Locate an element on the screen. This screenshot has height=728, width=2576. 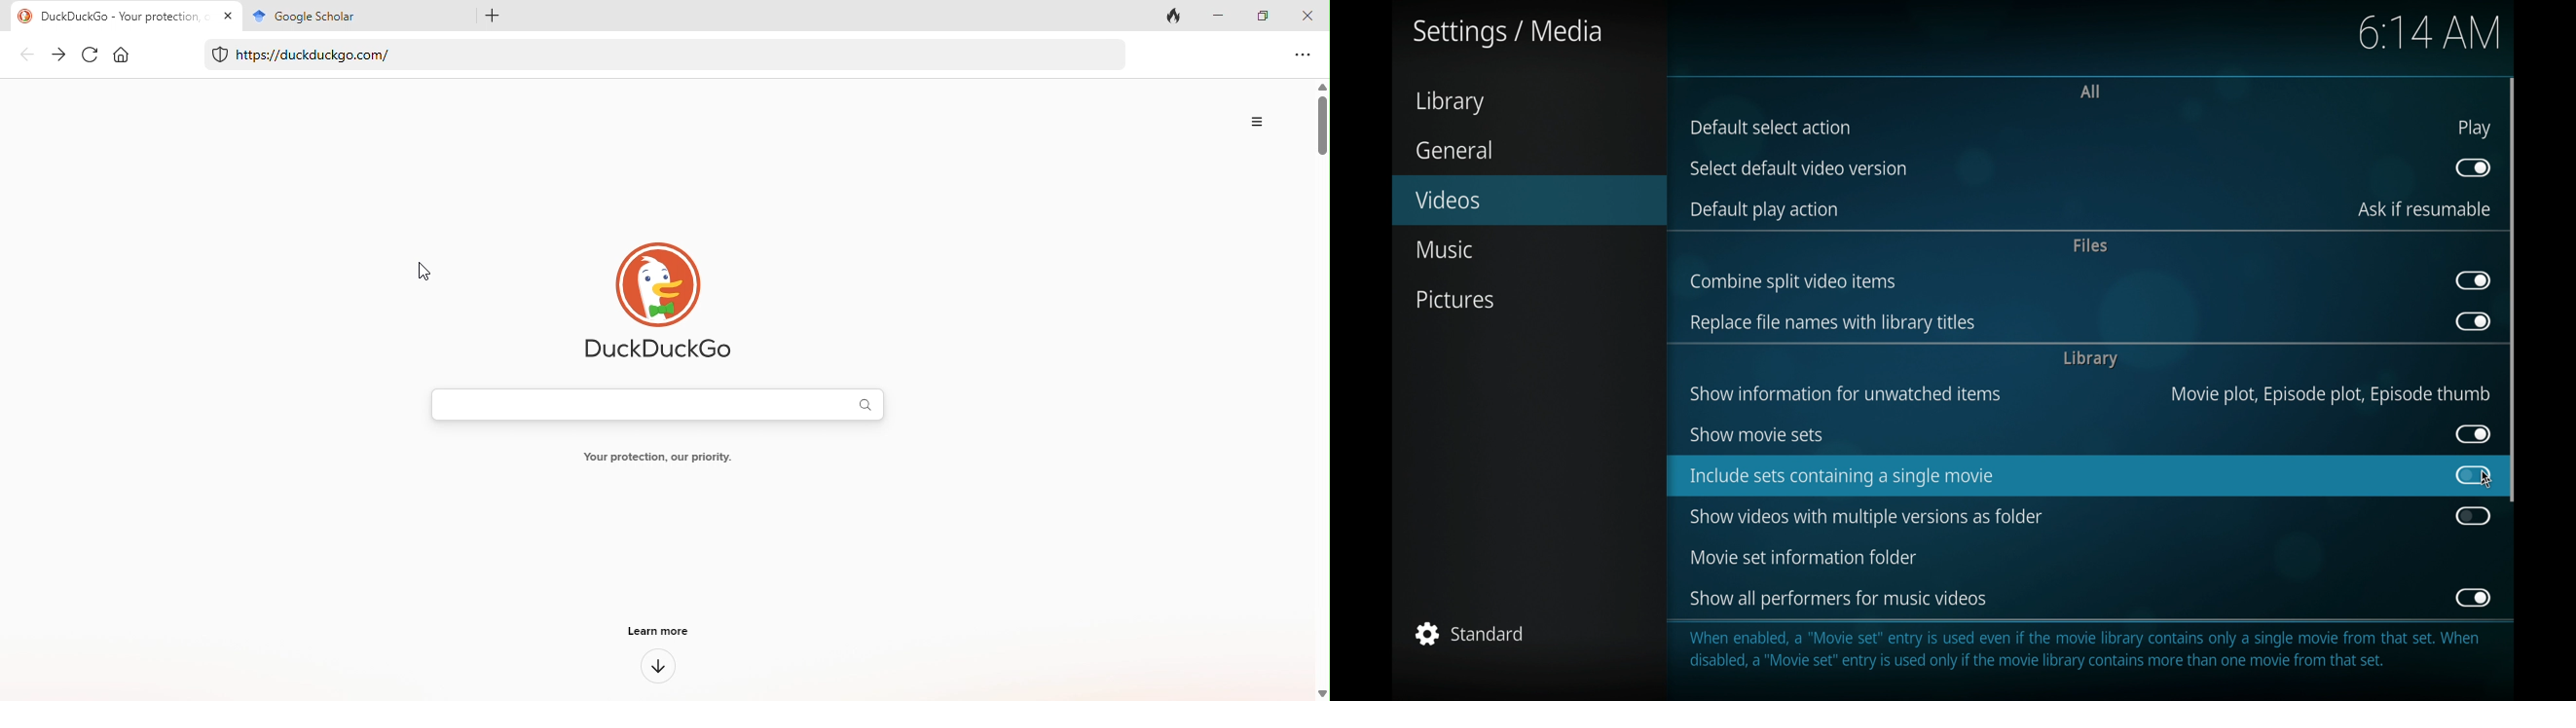
toggle button is located at coordinates (2472, 597).